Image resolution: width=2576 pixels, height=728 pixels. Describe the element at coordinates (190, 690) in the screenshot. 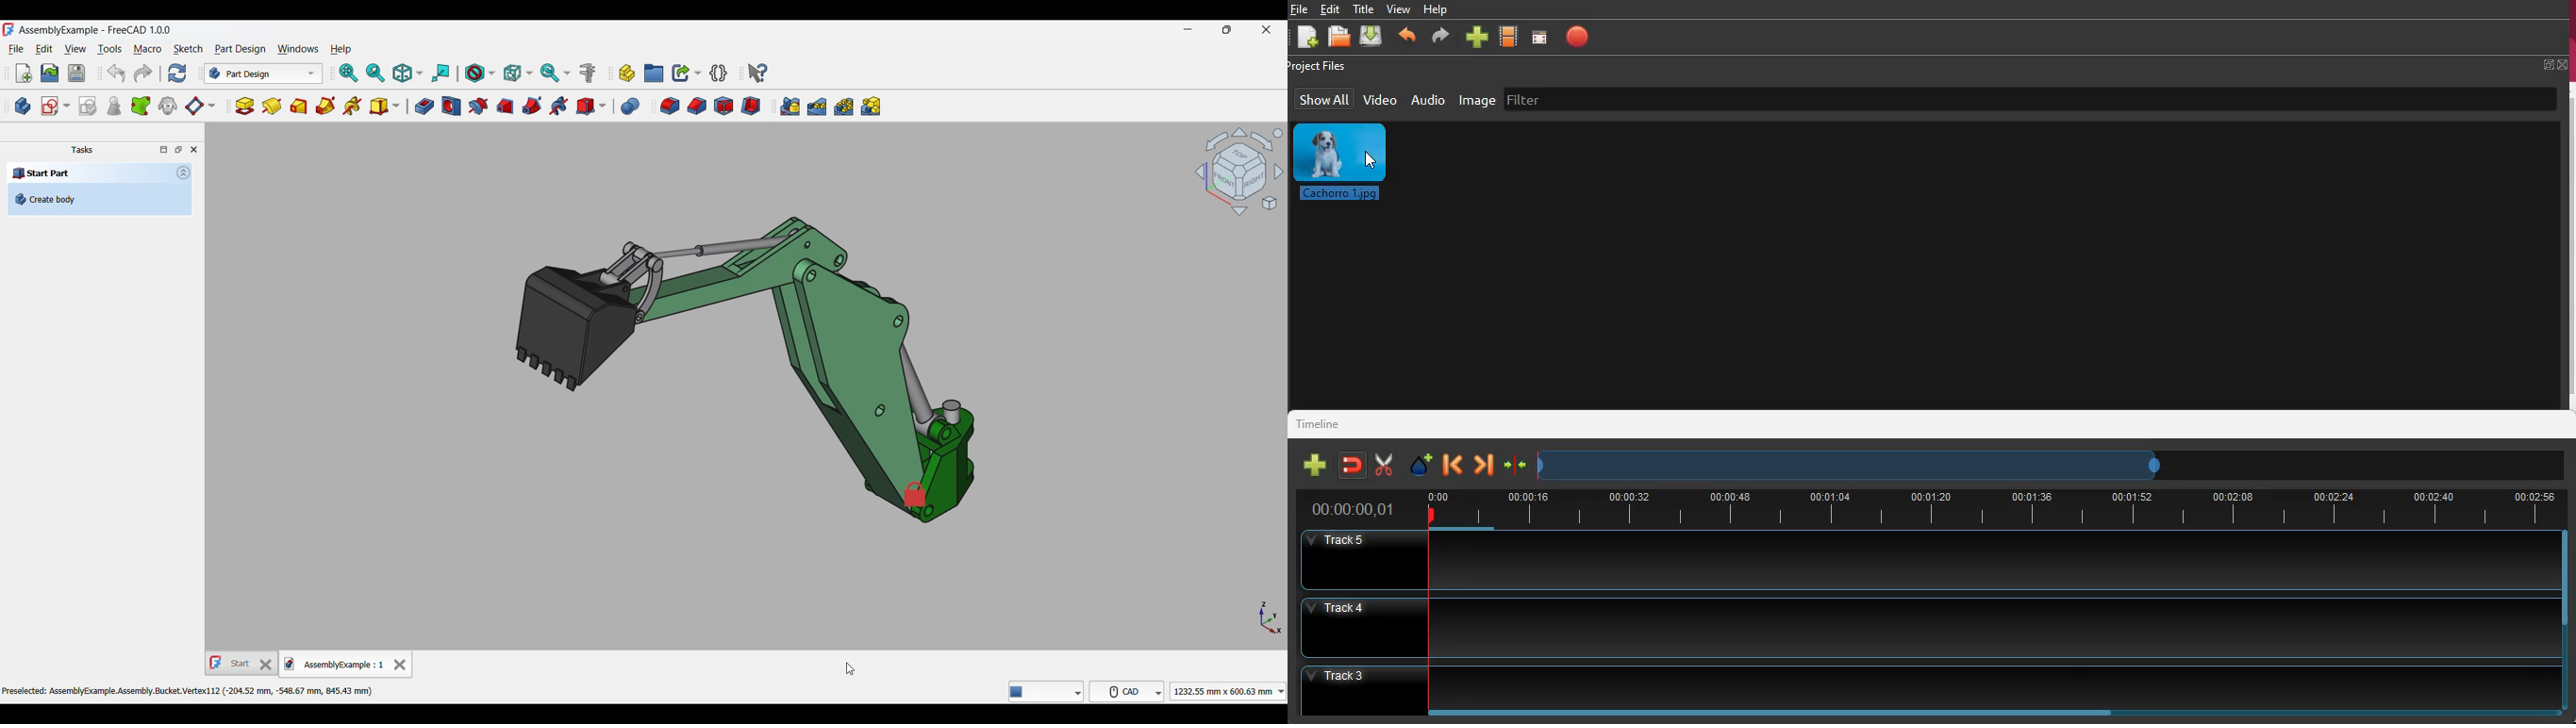

I see `Preselected: AssemblyExample.Assembly.Bucket.Vertex112 (-204.52 mm, -548.67 mm, 845.43 mm)` at that location.